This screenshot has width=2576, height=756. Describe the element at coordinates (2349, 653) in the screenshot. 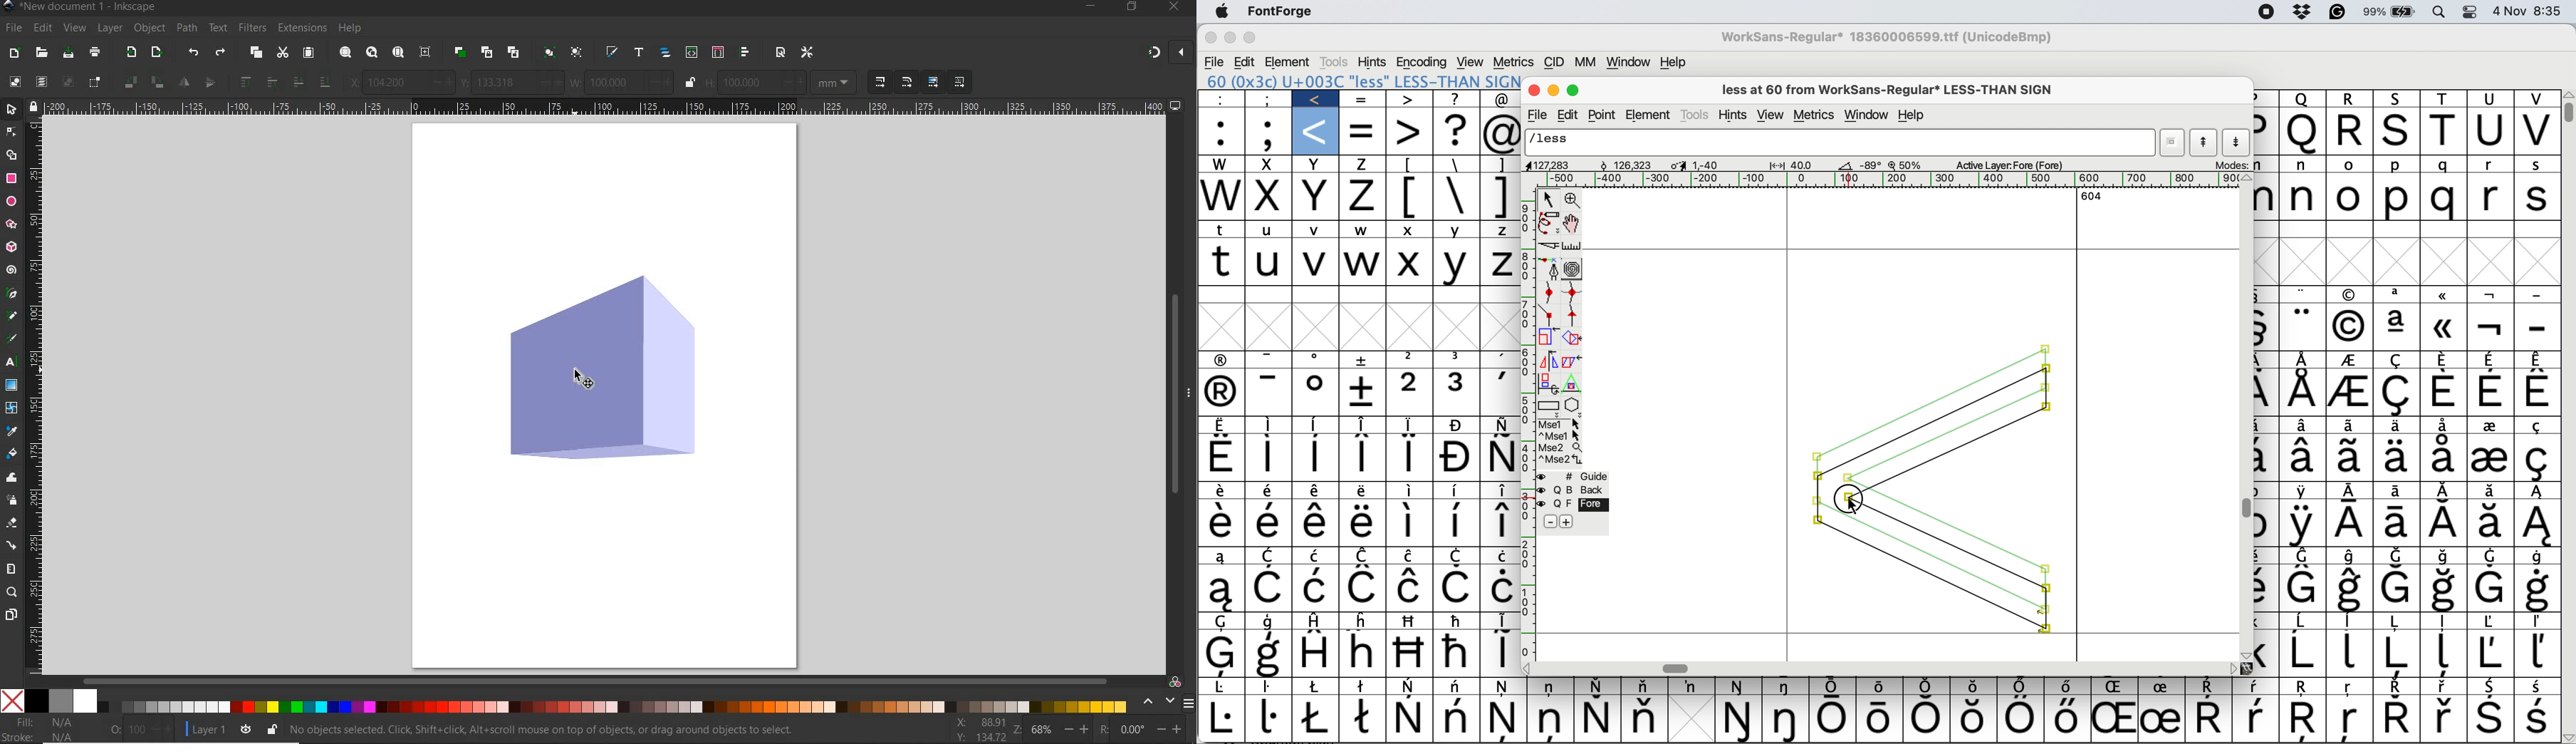

I see `Symbol` at that location.